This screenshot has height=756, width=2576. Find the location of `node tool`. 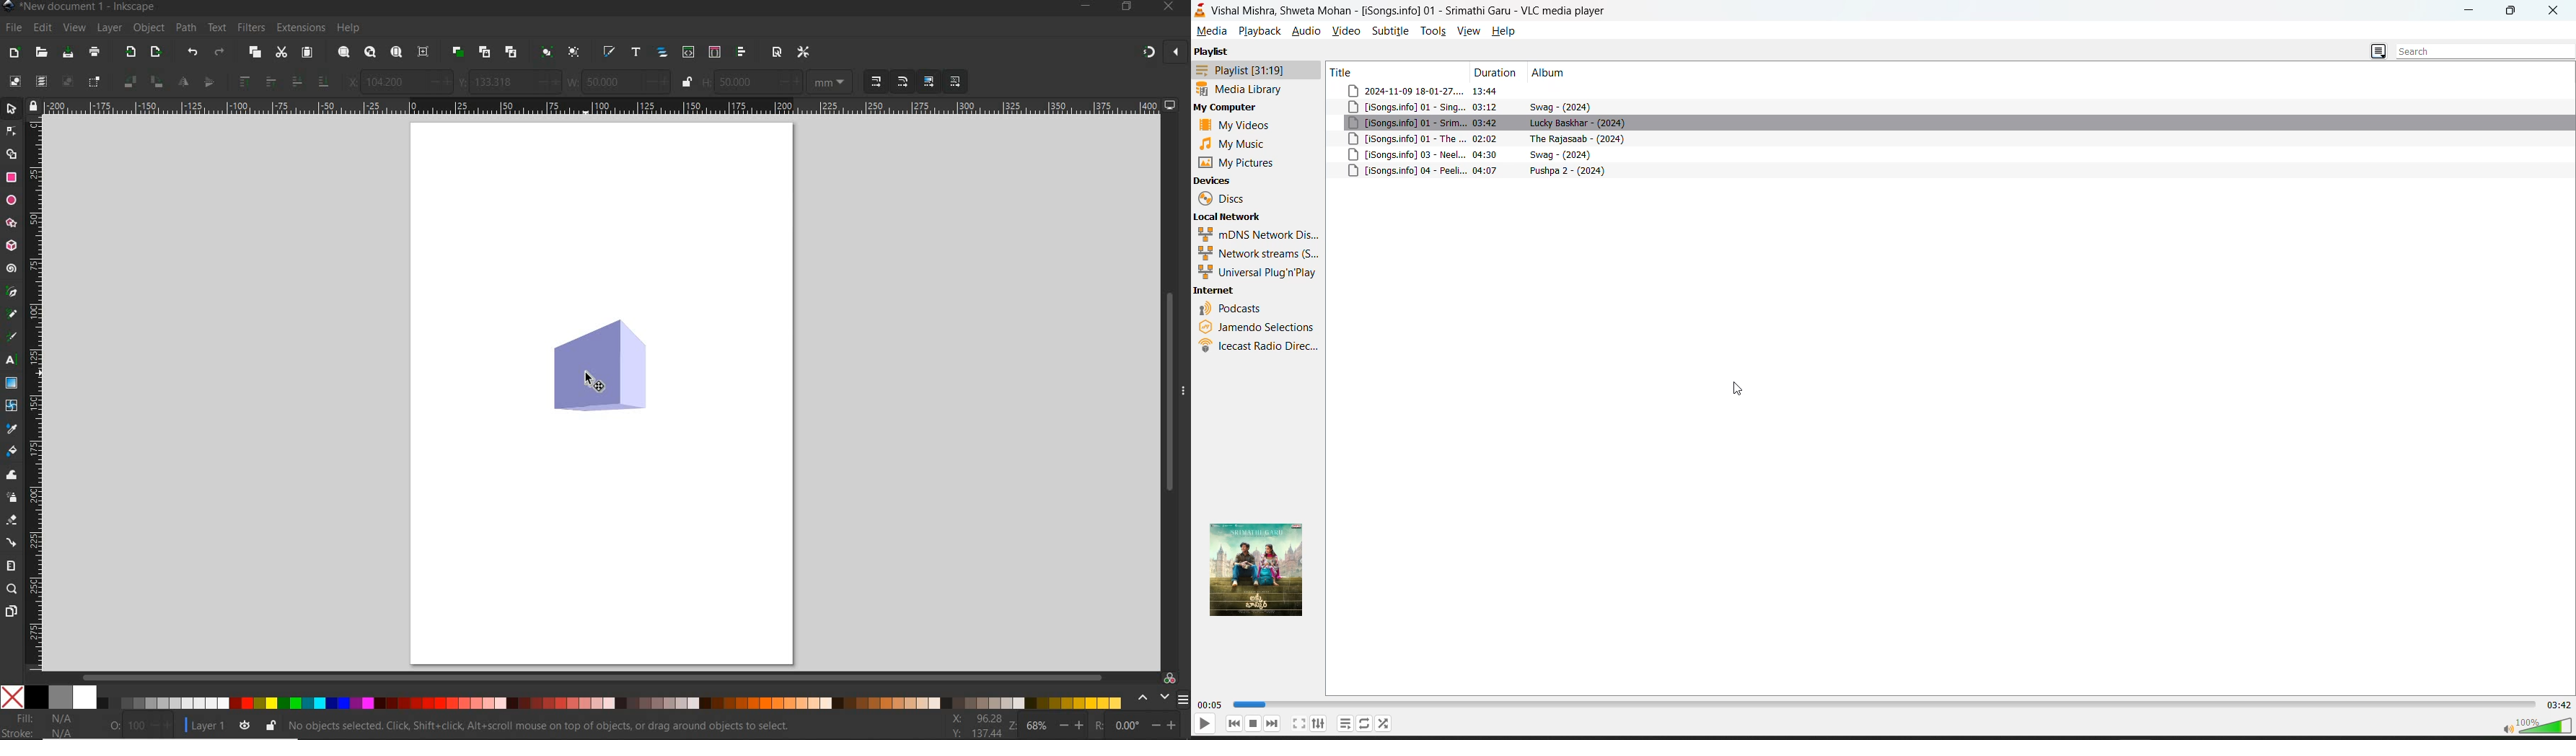

node tool is located at coordinates (11, 132).